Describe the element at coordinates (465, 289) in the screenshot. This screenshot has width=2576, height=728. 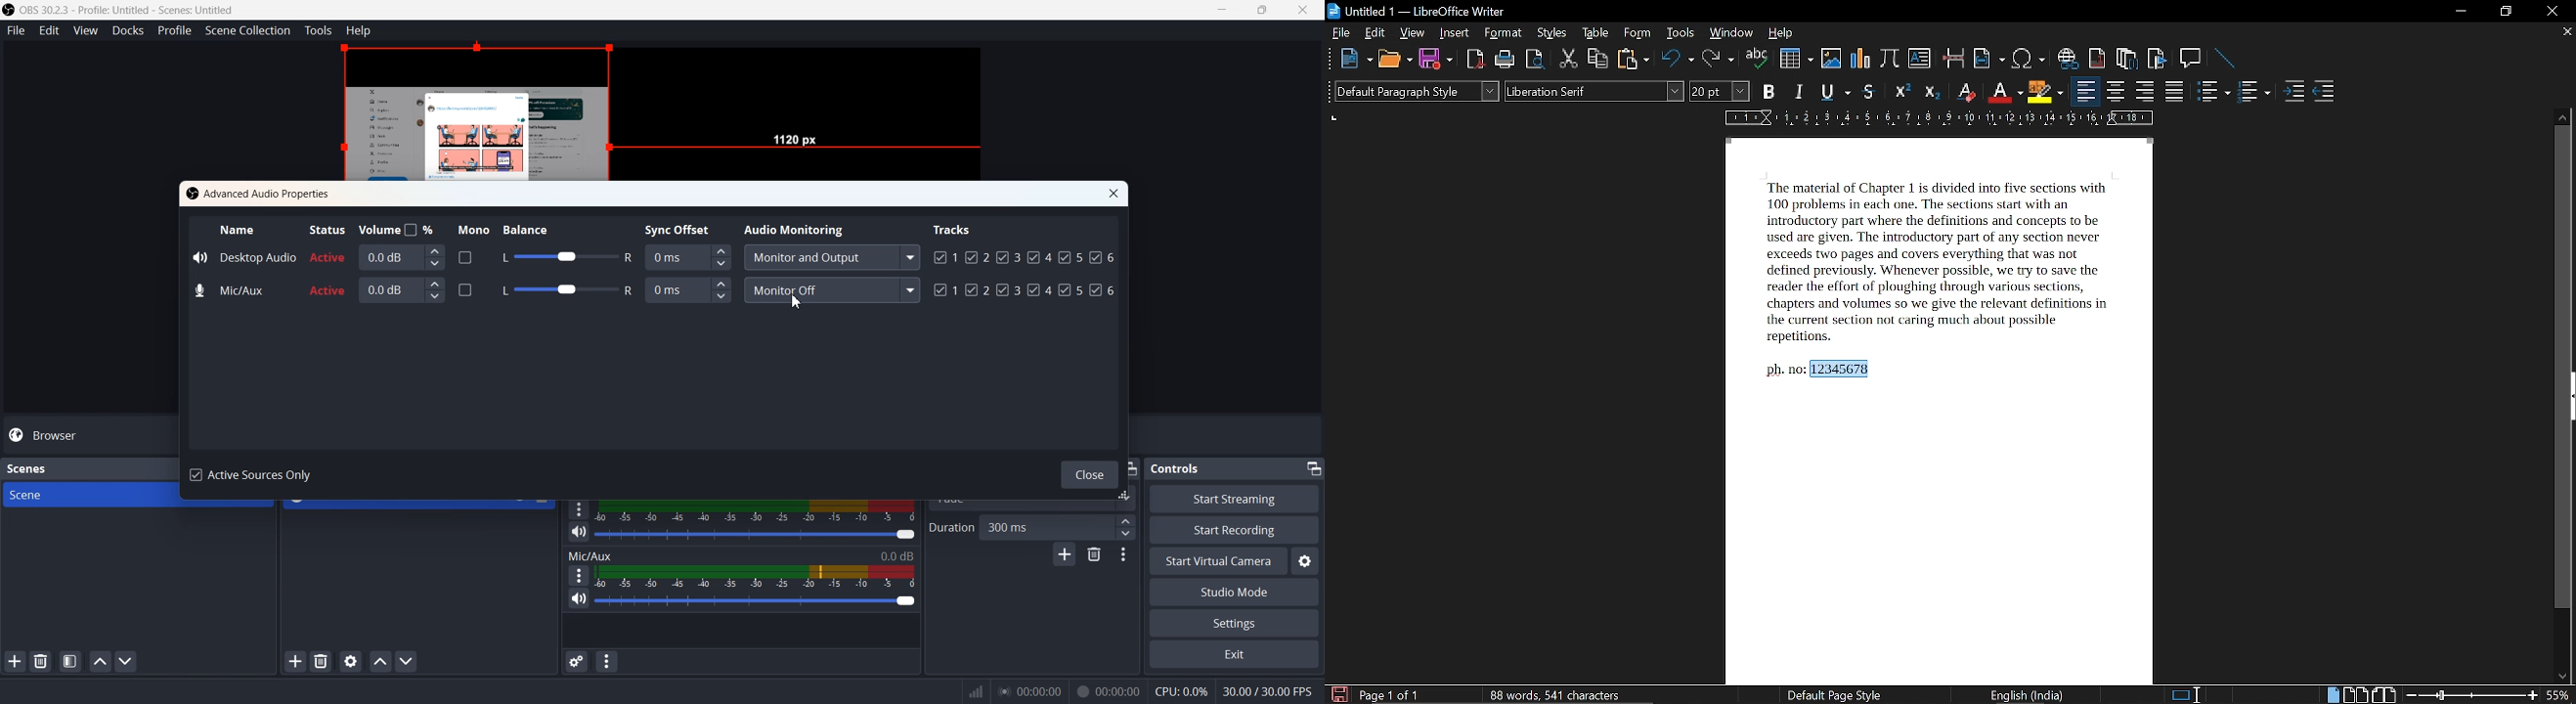
I see `Enabled/ disable Mono` at that location.